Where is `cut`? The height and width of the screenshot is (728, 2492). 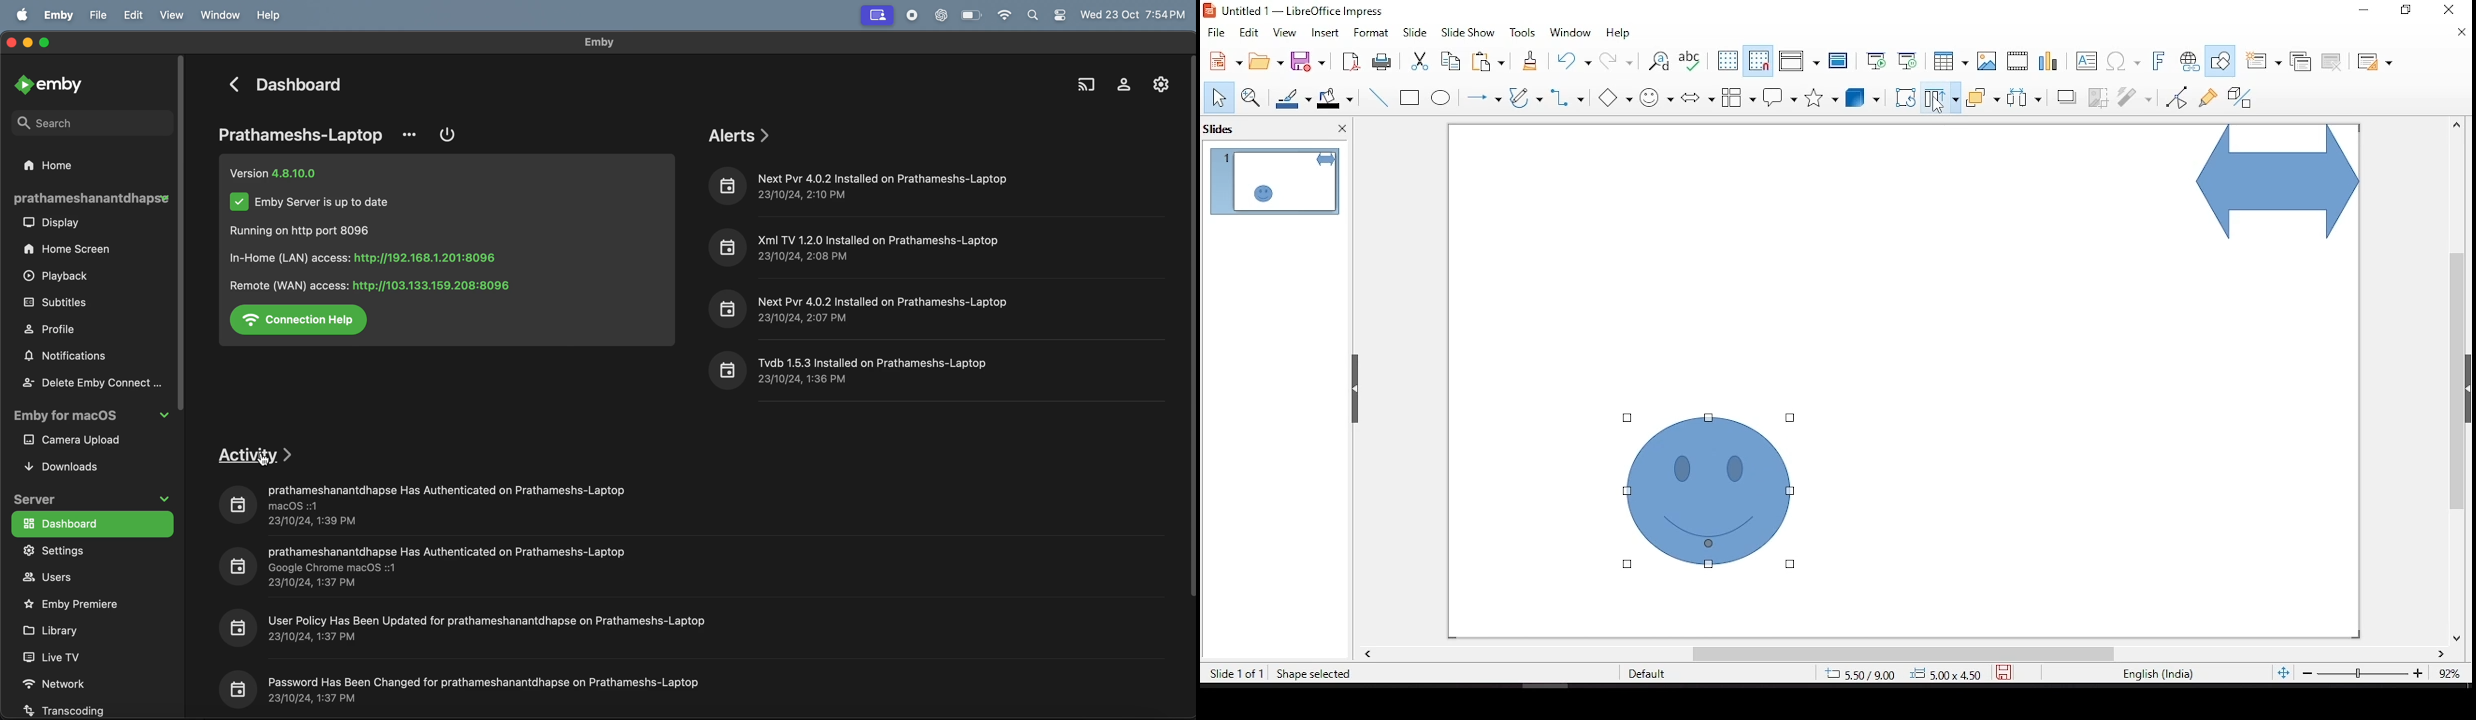 cut is located at coordinates (1417, 61).